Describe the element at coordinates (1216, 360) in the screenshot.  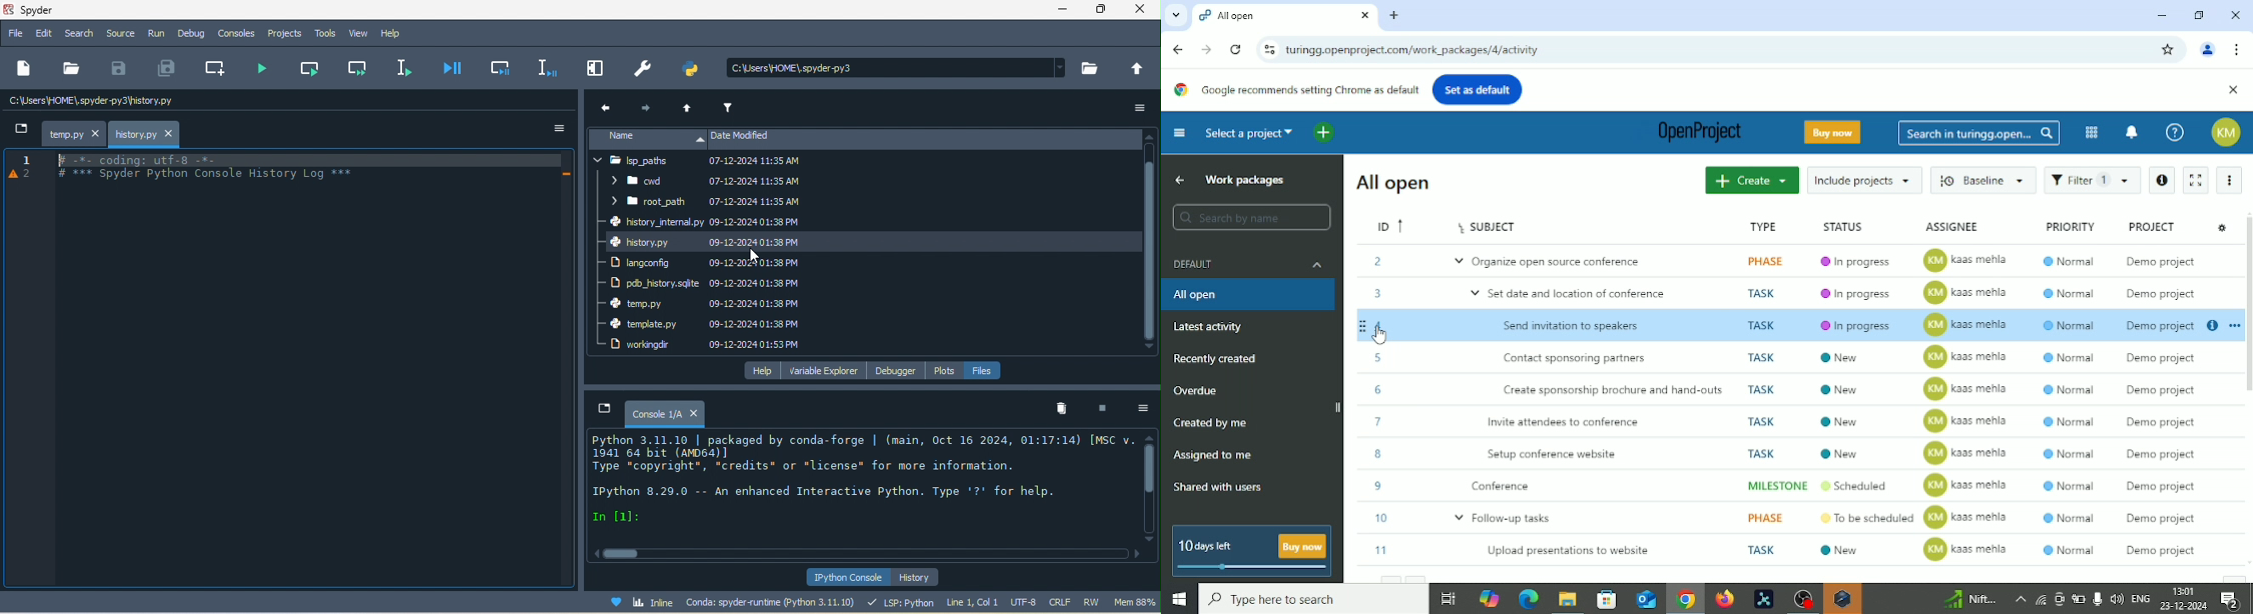
I see `Recently created` at that location.